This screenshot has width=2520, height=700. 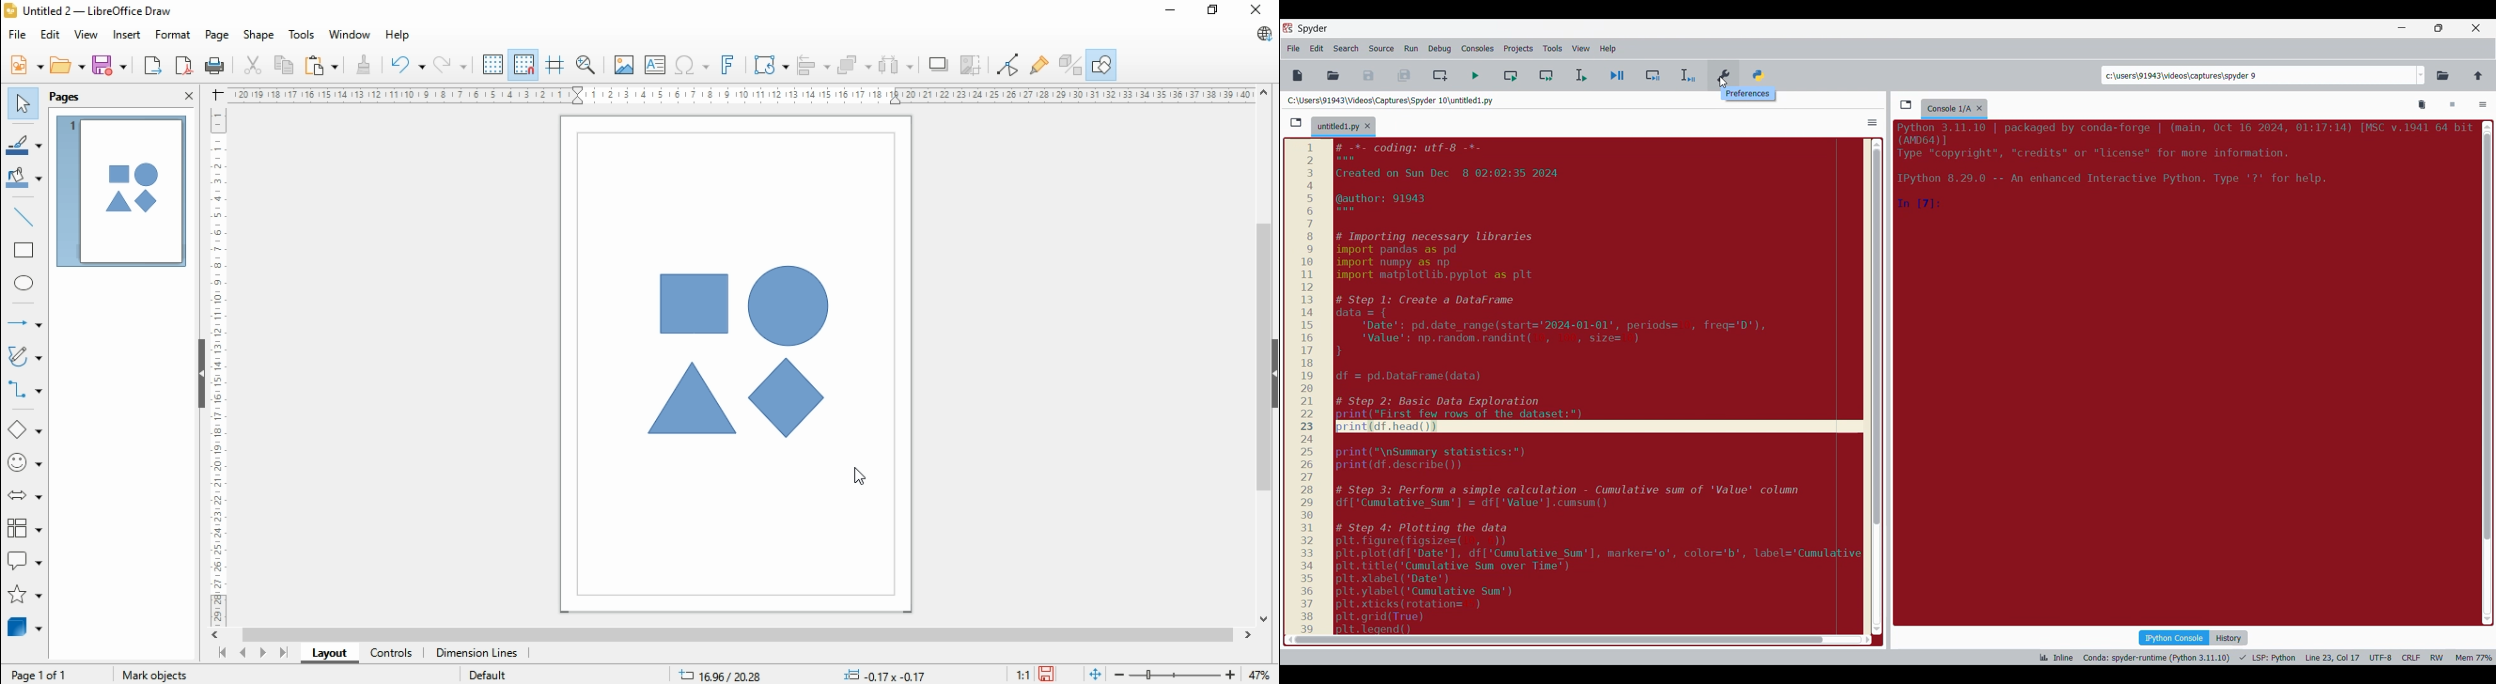 I want to click on Interrupt kernel, so click(x=2452, y=105).